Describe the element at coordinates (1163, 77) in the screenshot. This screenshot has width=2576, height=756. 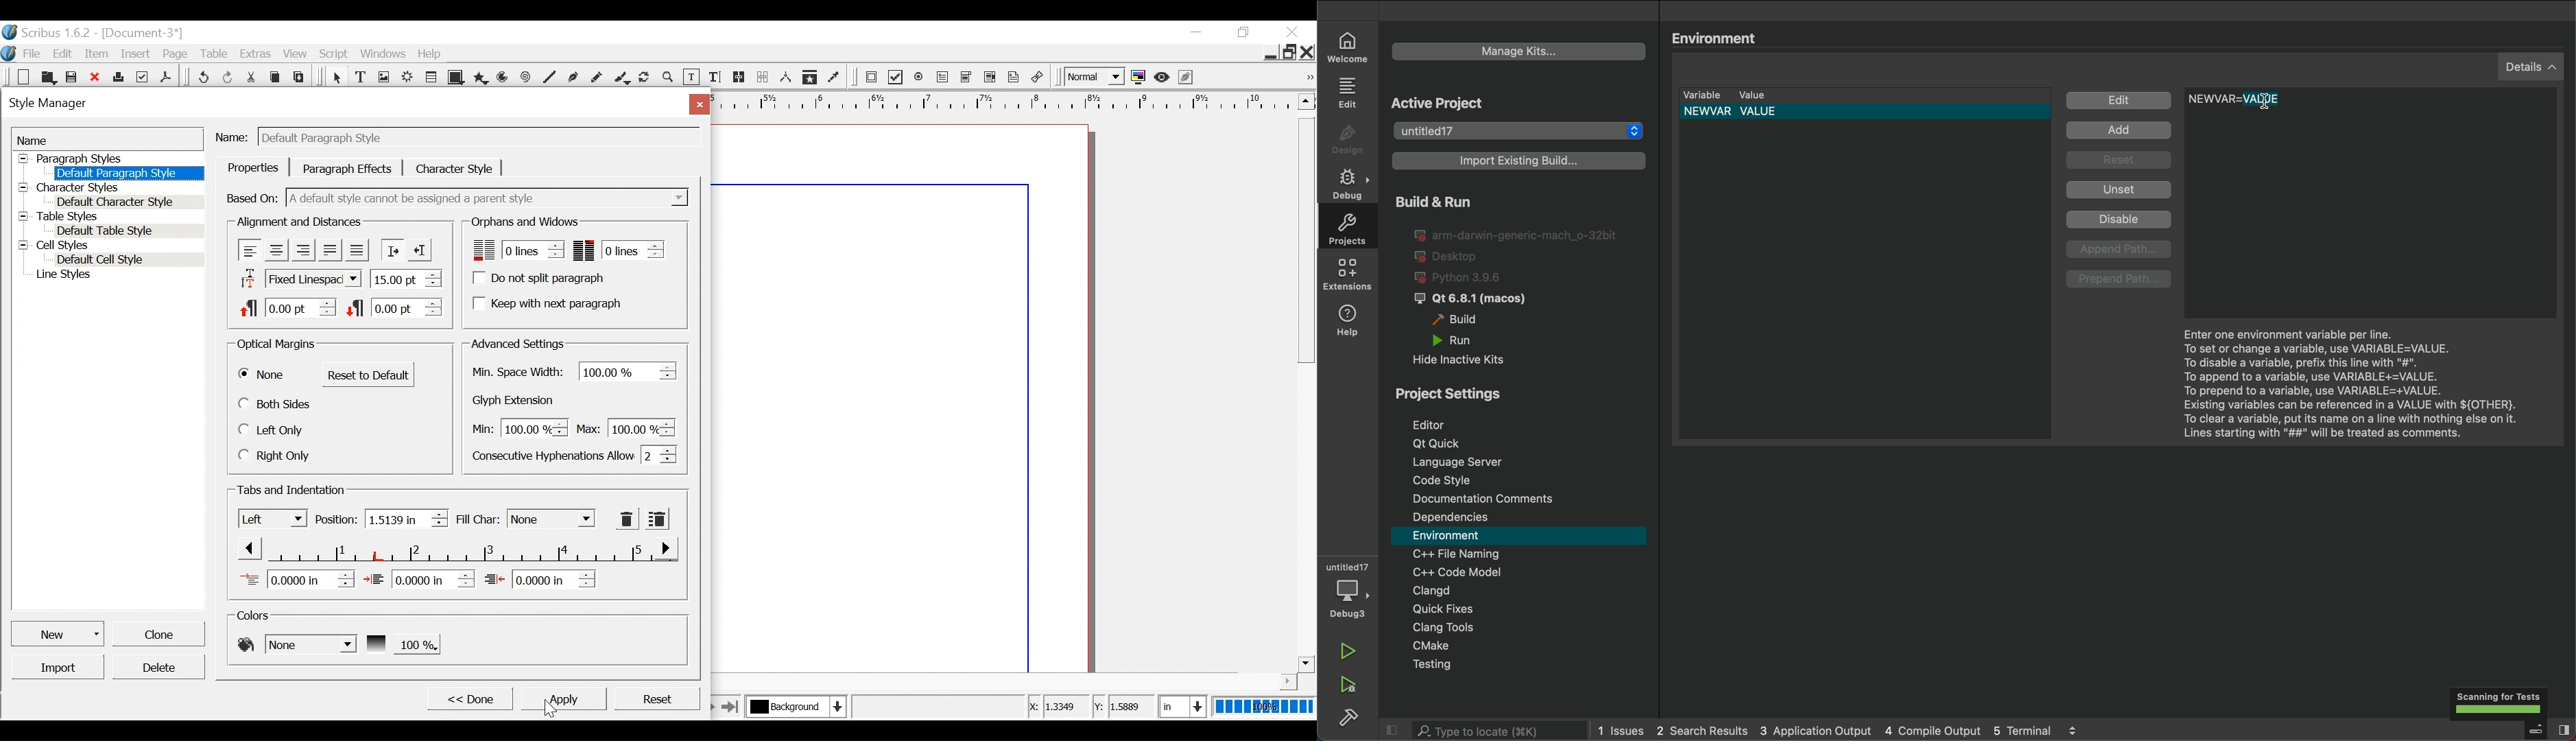
I see `Preview mode` at that location.